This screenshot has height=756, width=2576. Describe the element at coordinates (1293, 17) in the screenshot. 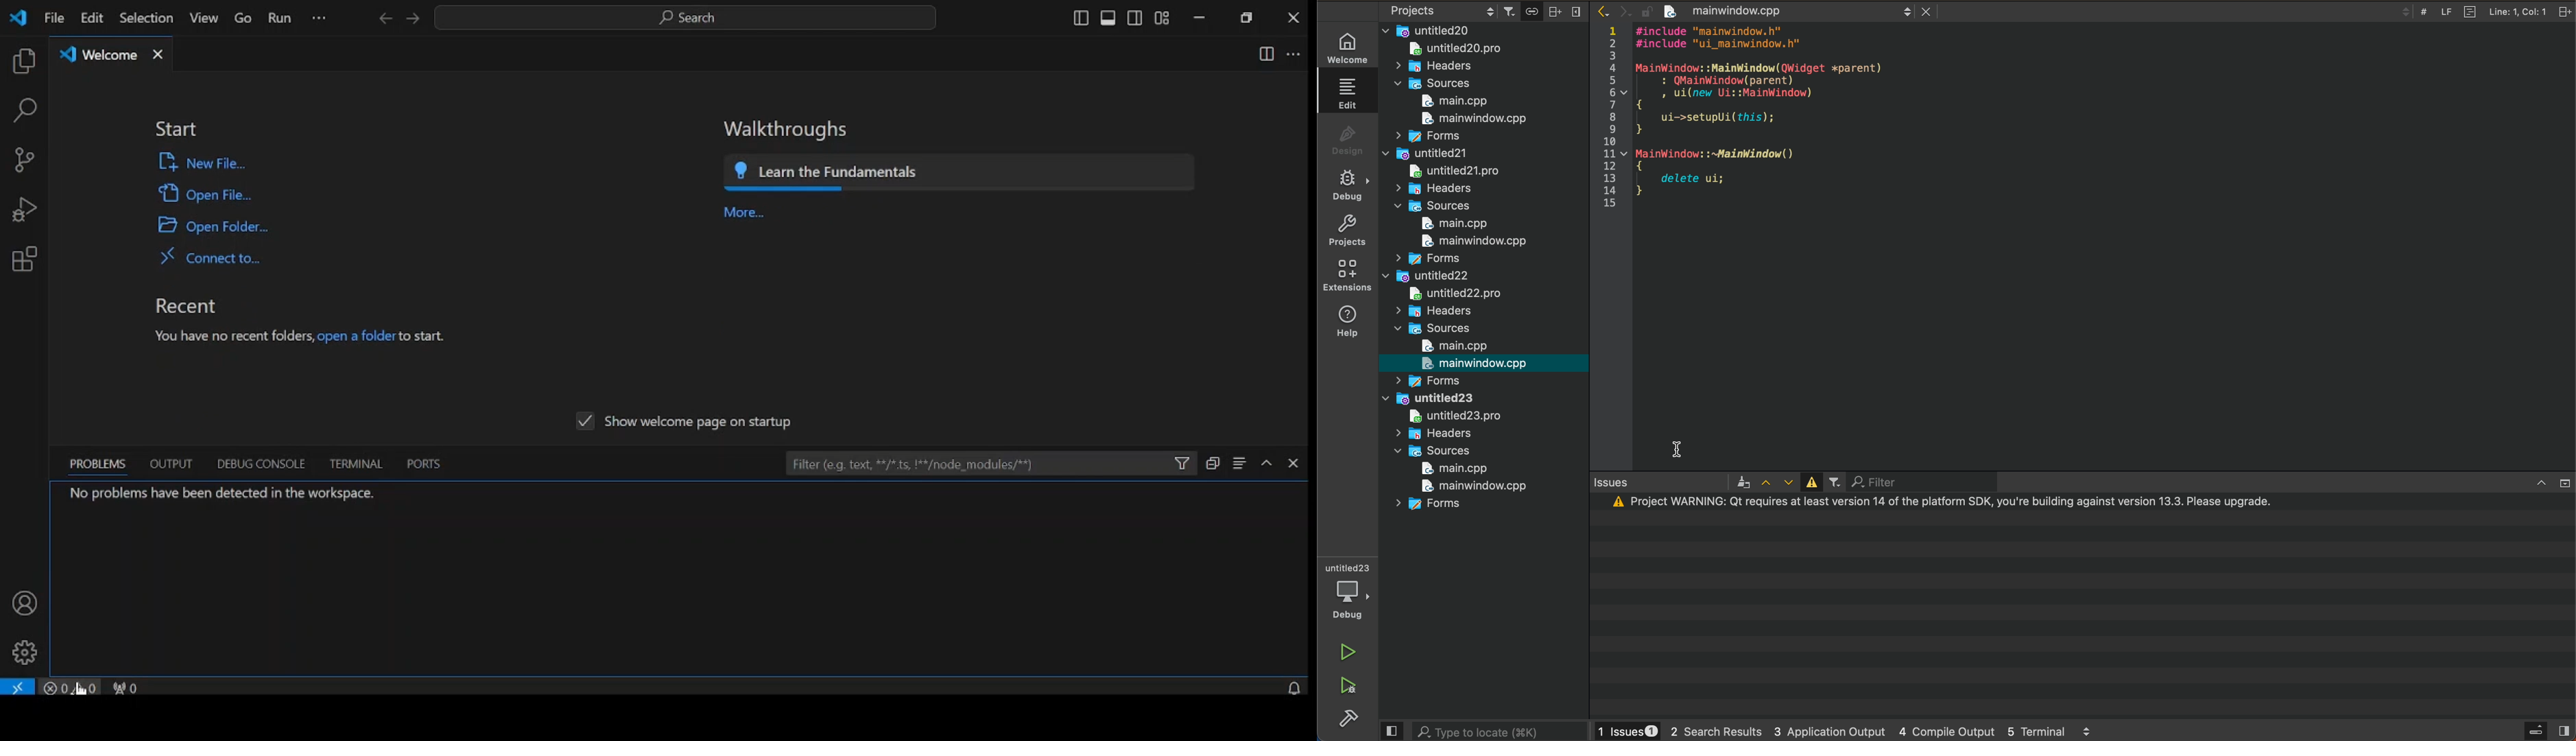

I see `close` at that location.